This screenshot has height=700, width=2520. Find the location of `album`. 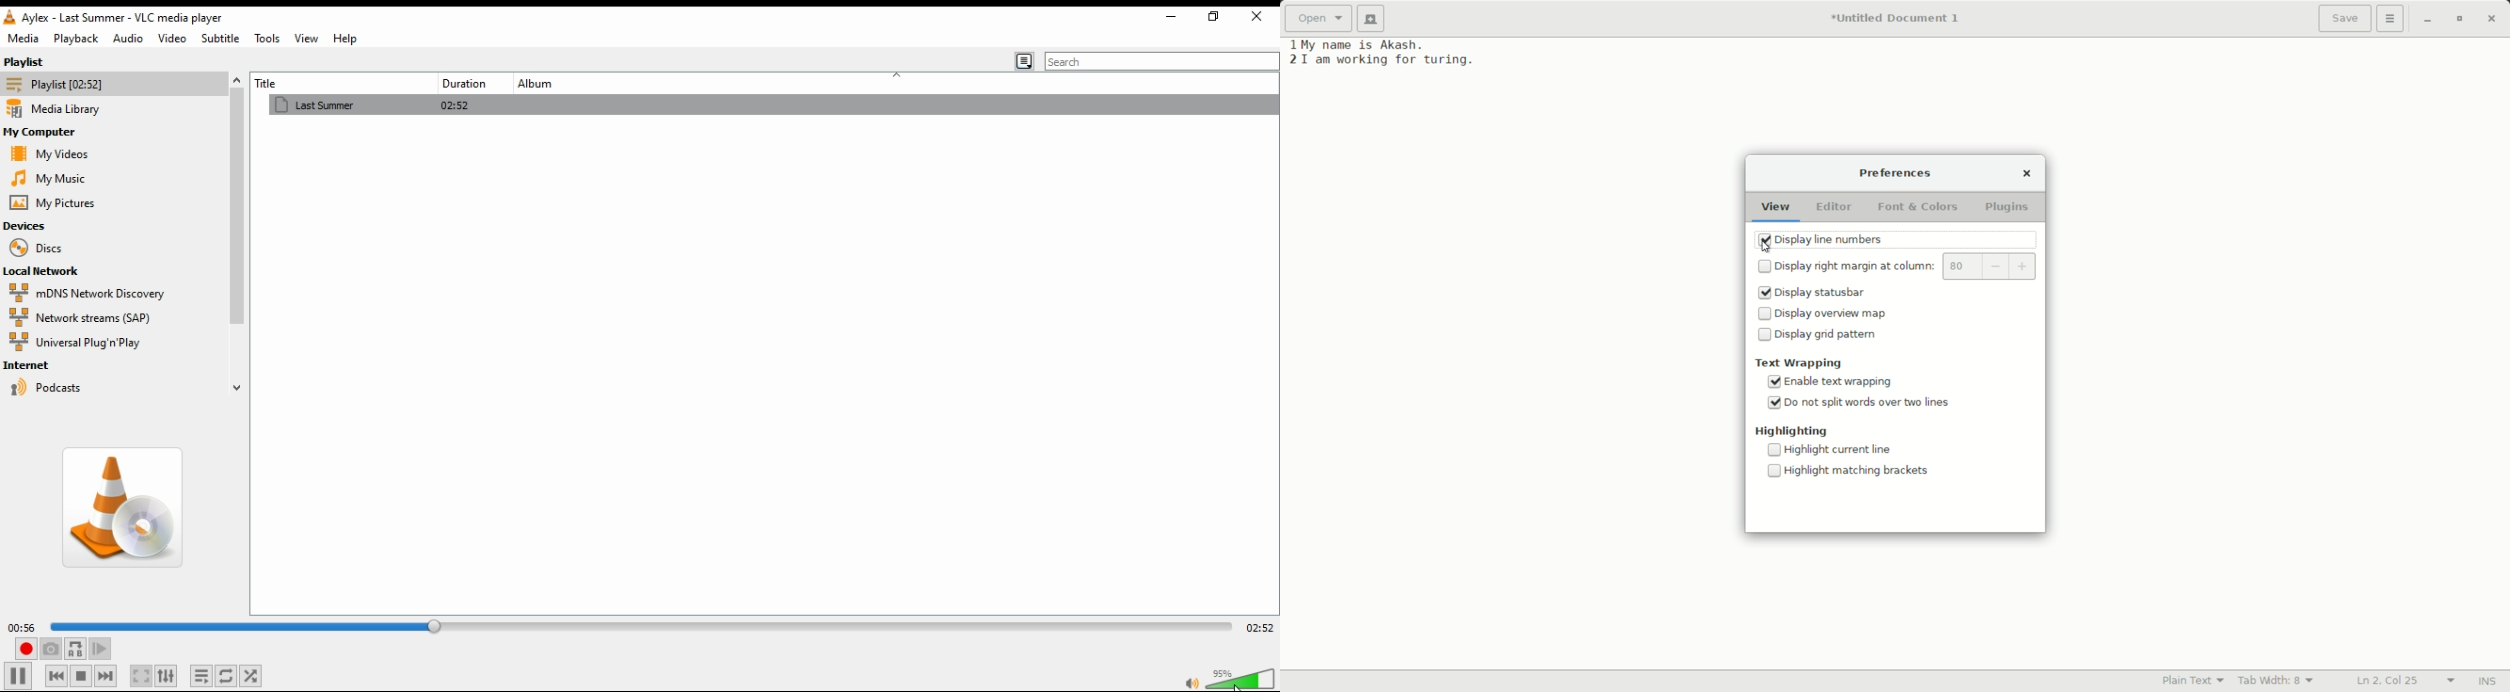

album is located at coordinates (543, 84).